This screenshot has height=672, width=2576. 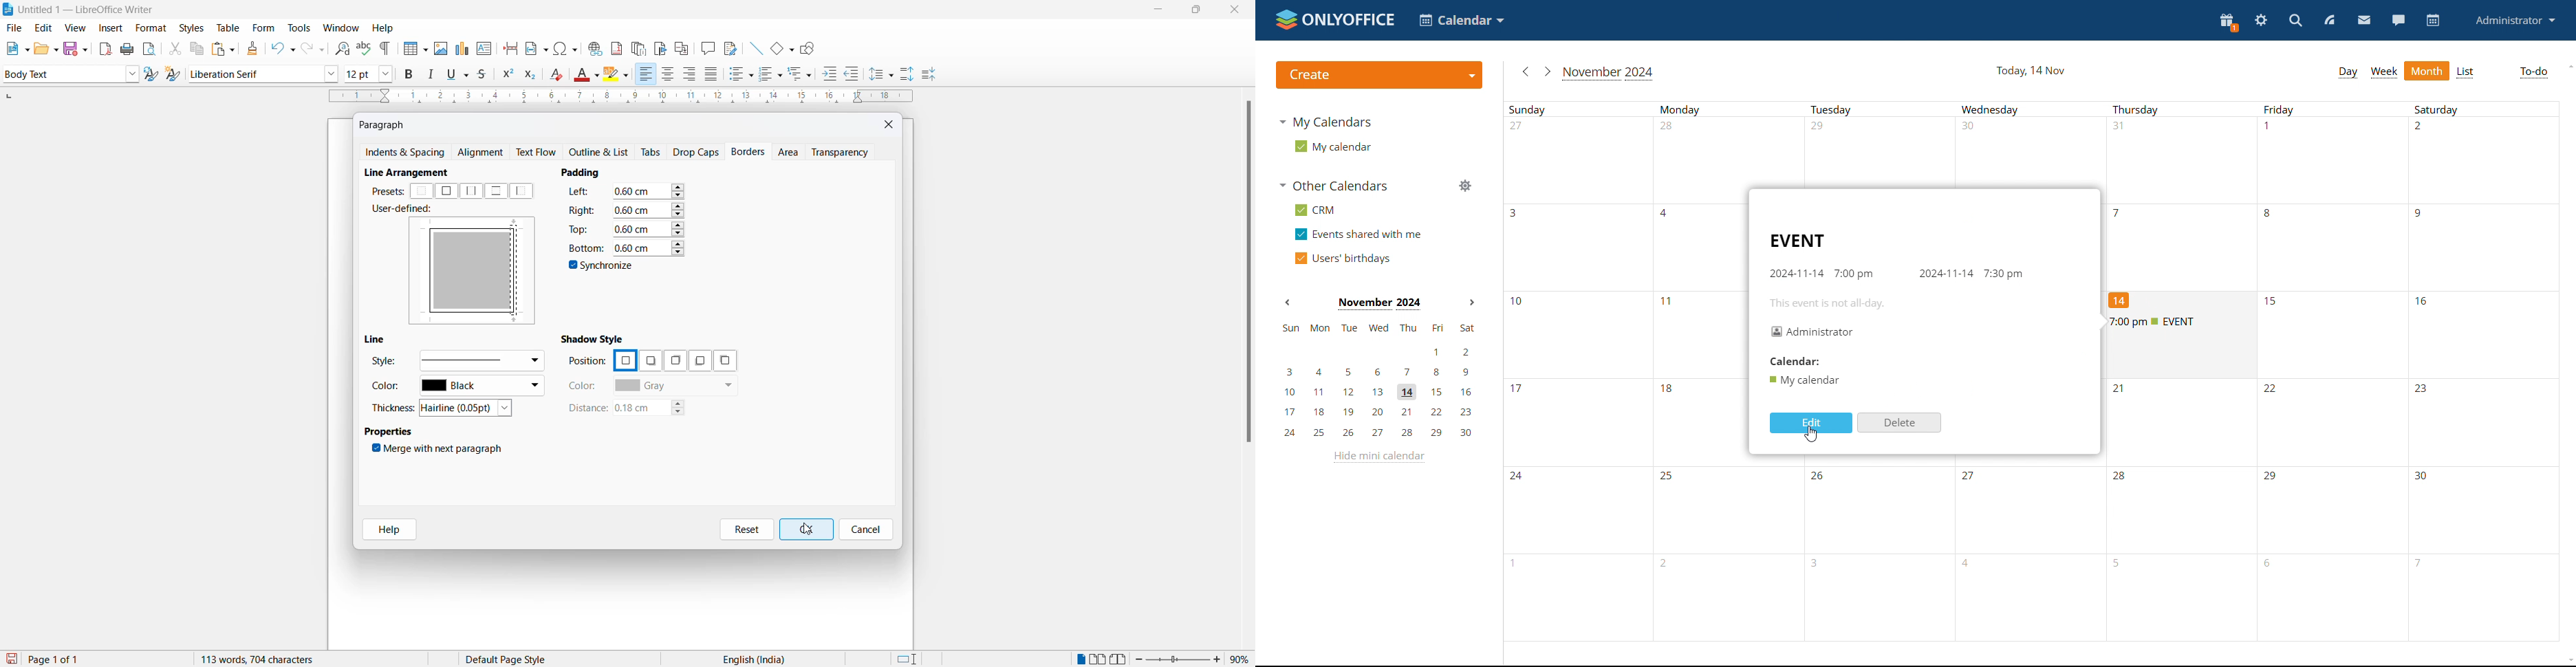 I want to click on top and bottm, so click(x=496, y=191).